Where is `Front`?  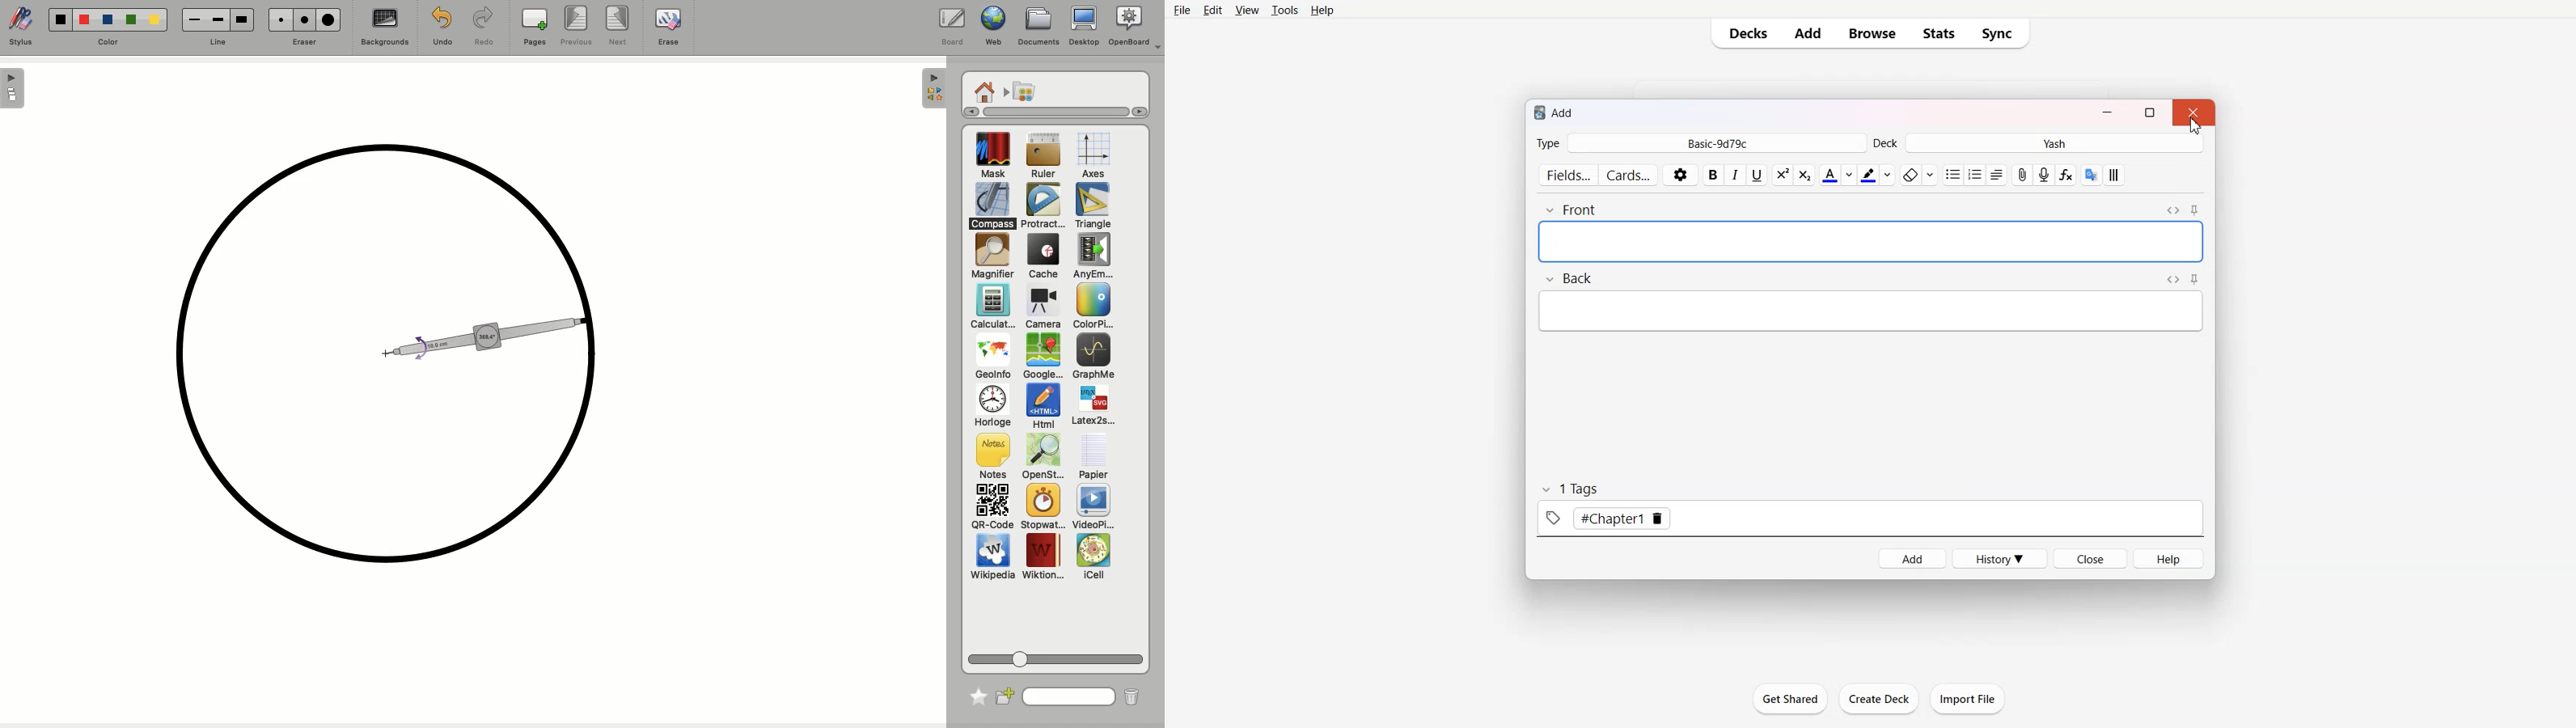
Front is located at coordinates (1571, 210).